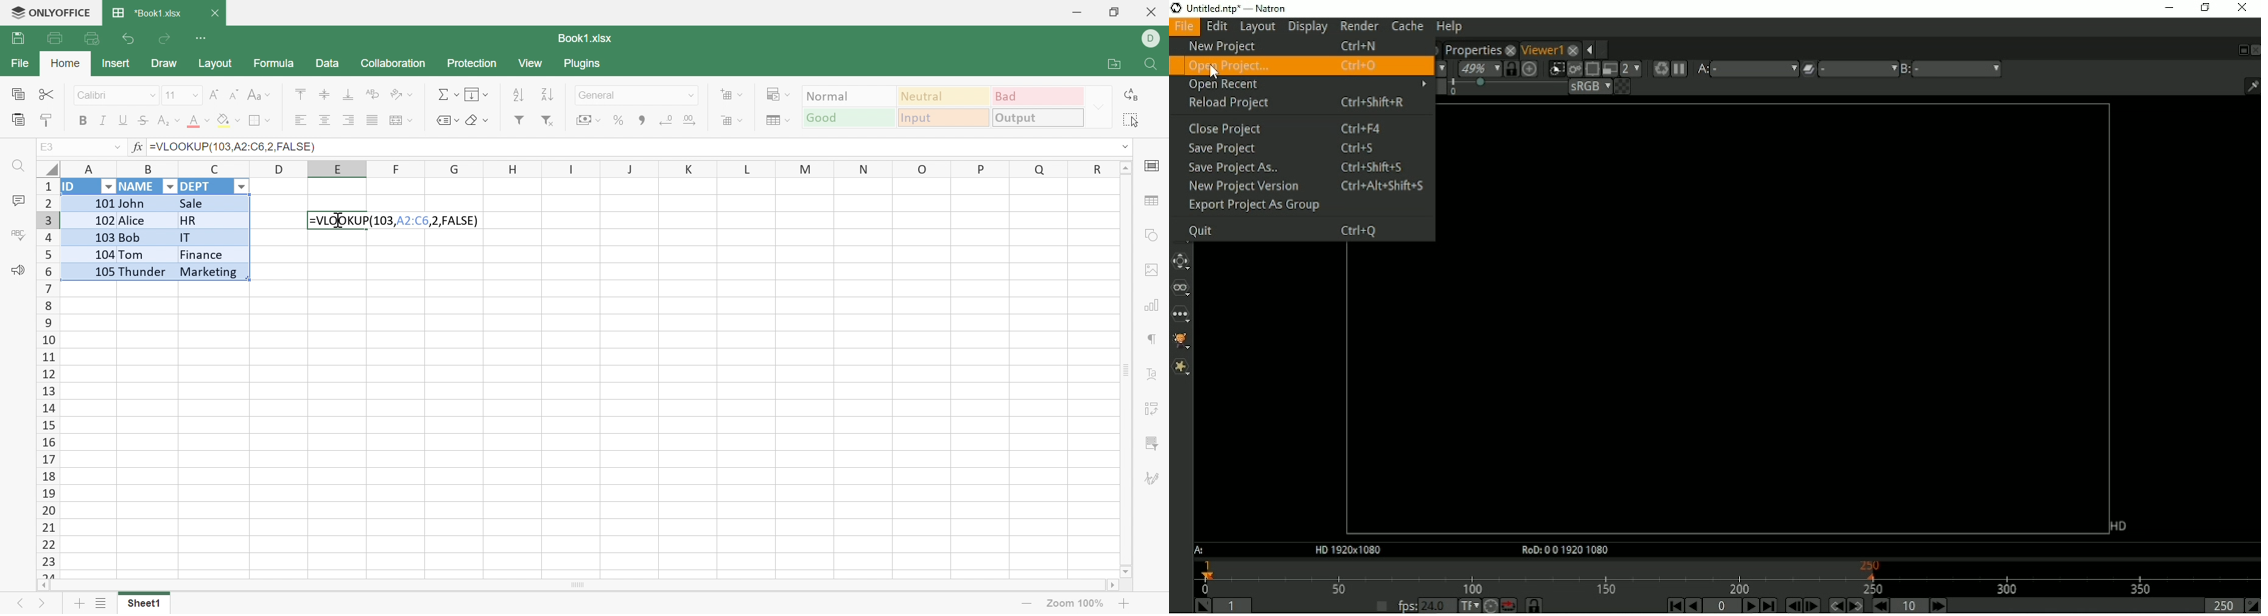 This screenshot has width=2268, height=616. I want to click on Sheet1, so click(145, 604).